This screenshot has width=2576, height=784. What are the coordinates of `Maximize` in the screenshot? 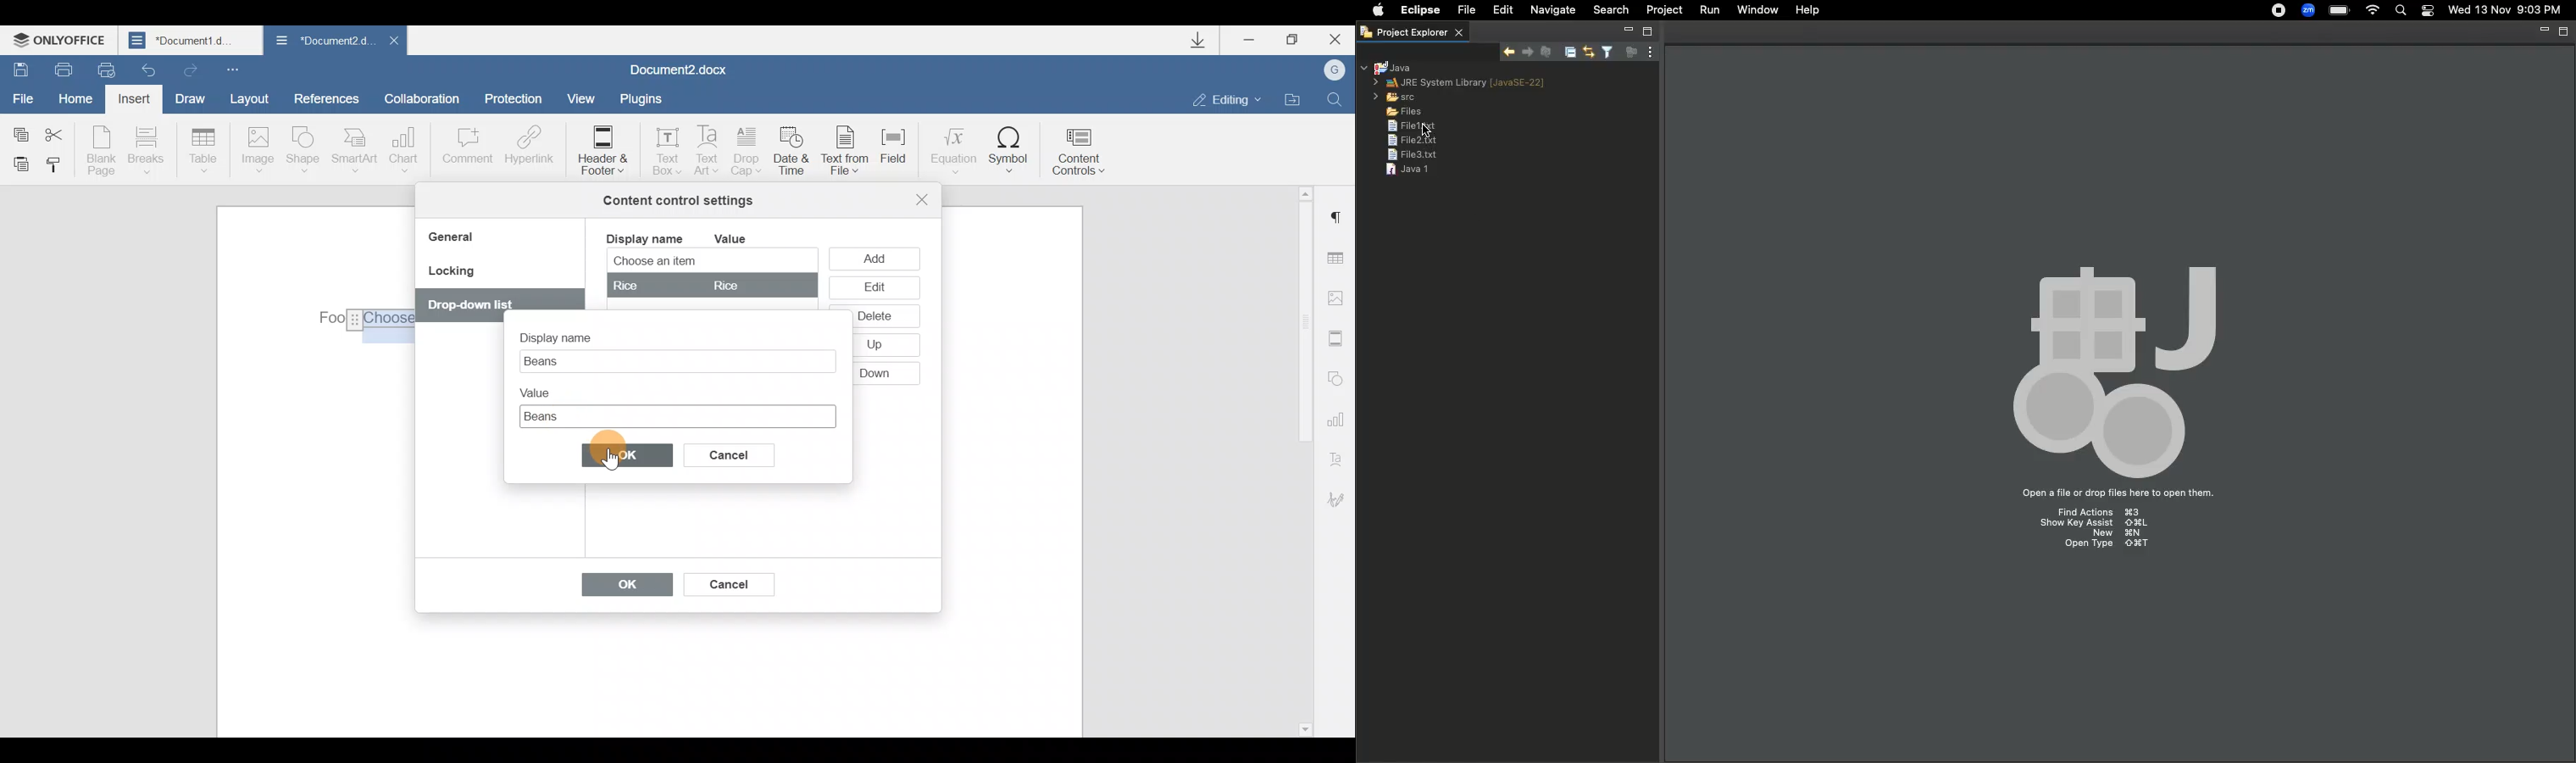 It's located at (1646, 31).